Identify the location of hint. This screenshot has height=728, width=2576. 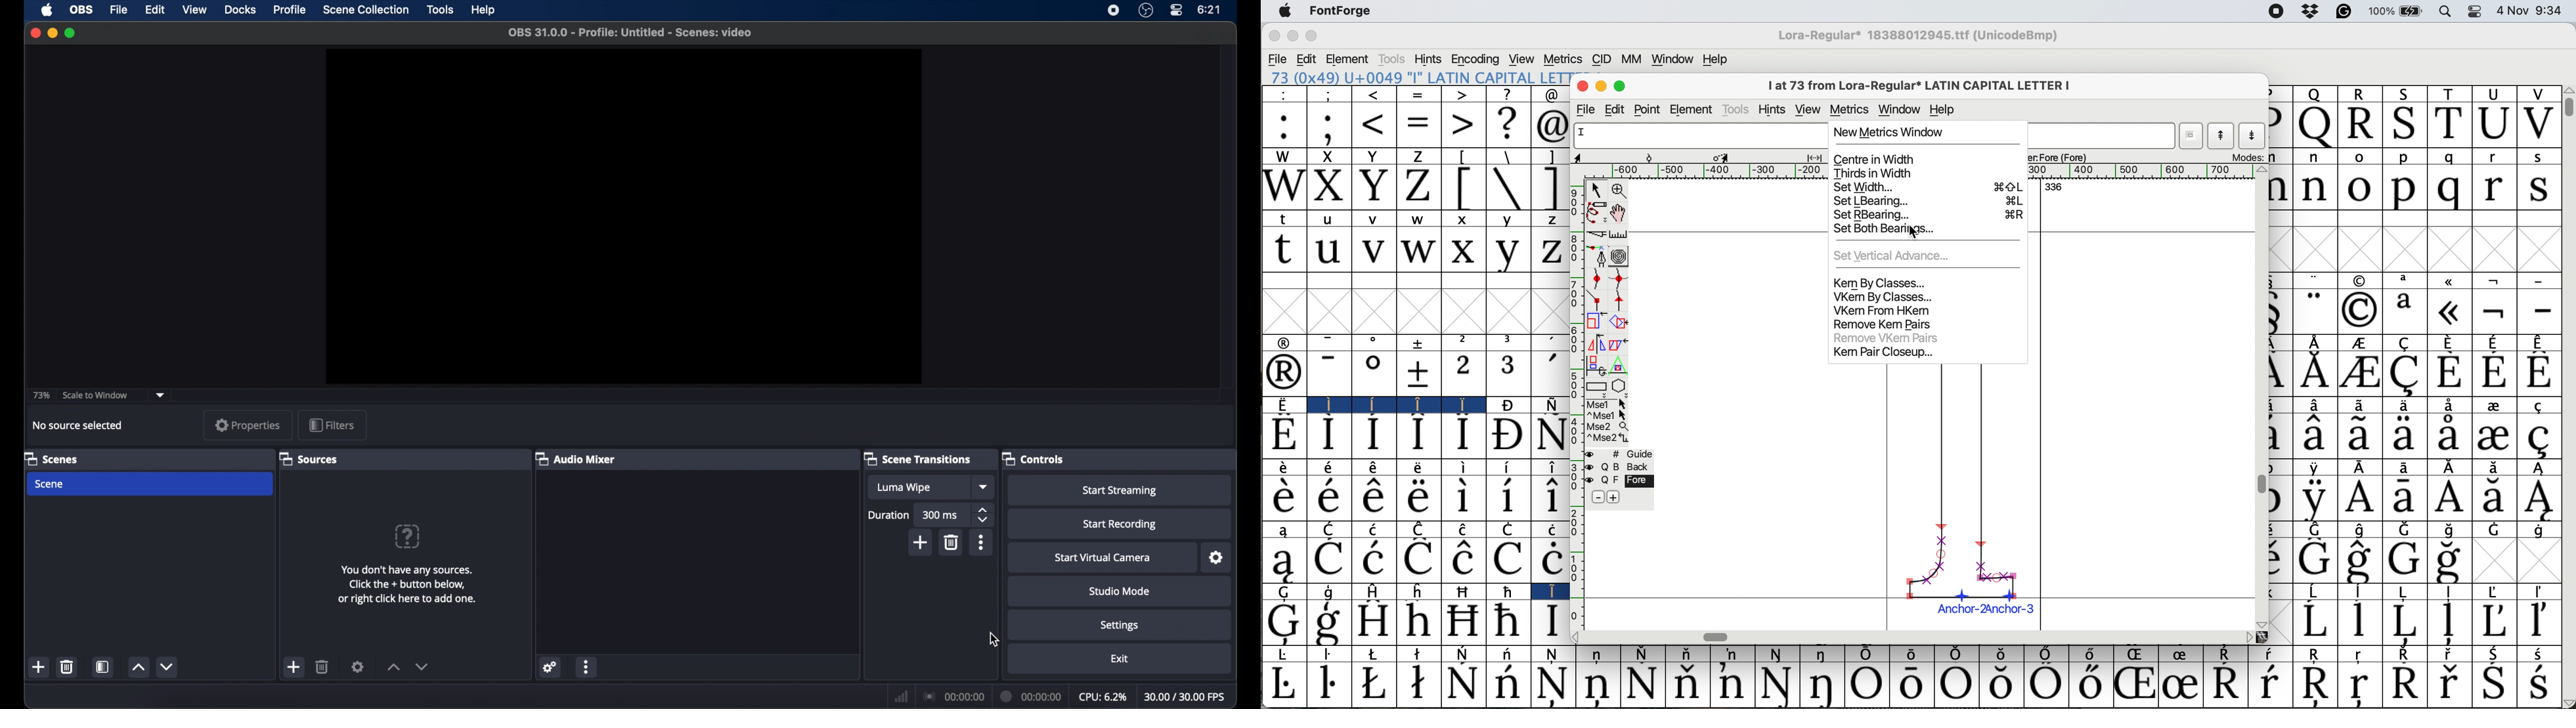
(1772, 109).